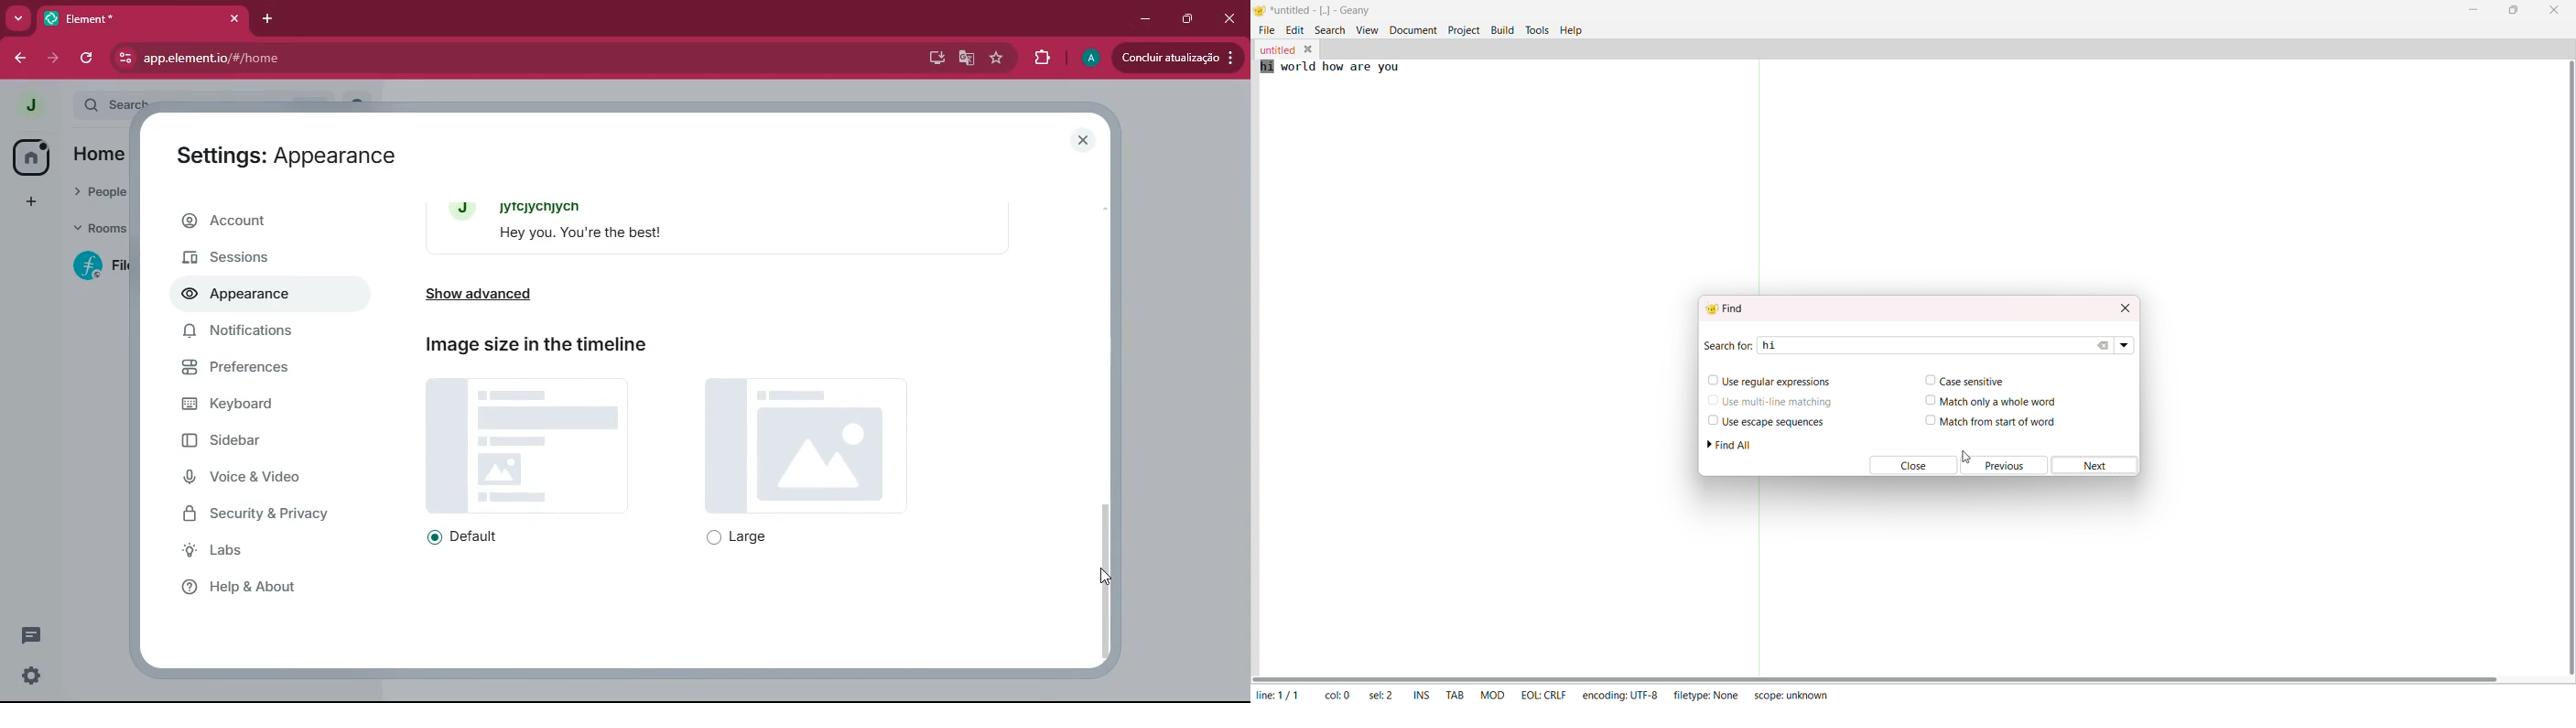 This screenshot has width=2576, height=728. What do you see at coordinates (1227, 17) in the screenshot?
I see `close` at bounding box center [1227, 17].